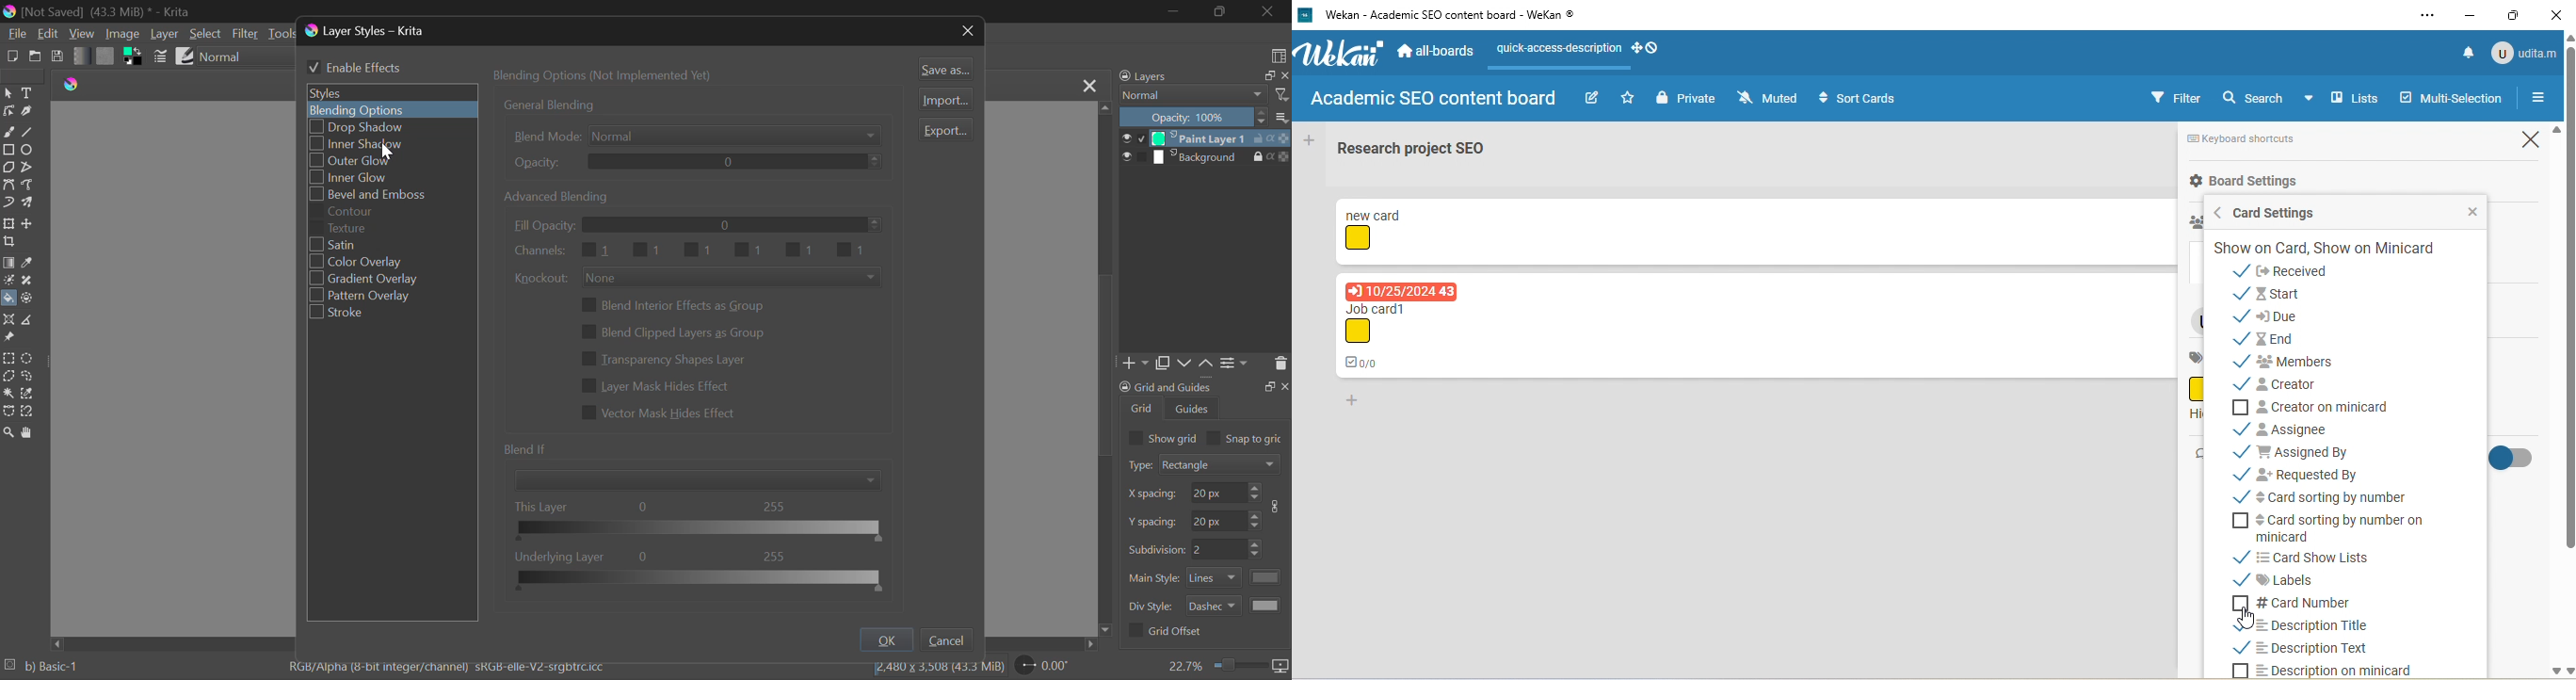 Image resolution: width=2576 pixels, height=700 pixels. Describe the element at coordinates (390, 125) in the screenshot. I see `Drop Shadow` at that location.